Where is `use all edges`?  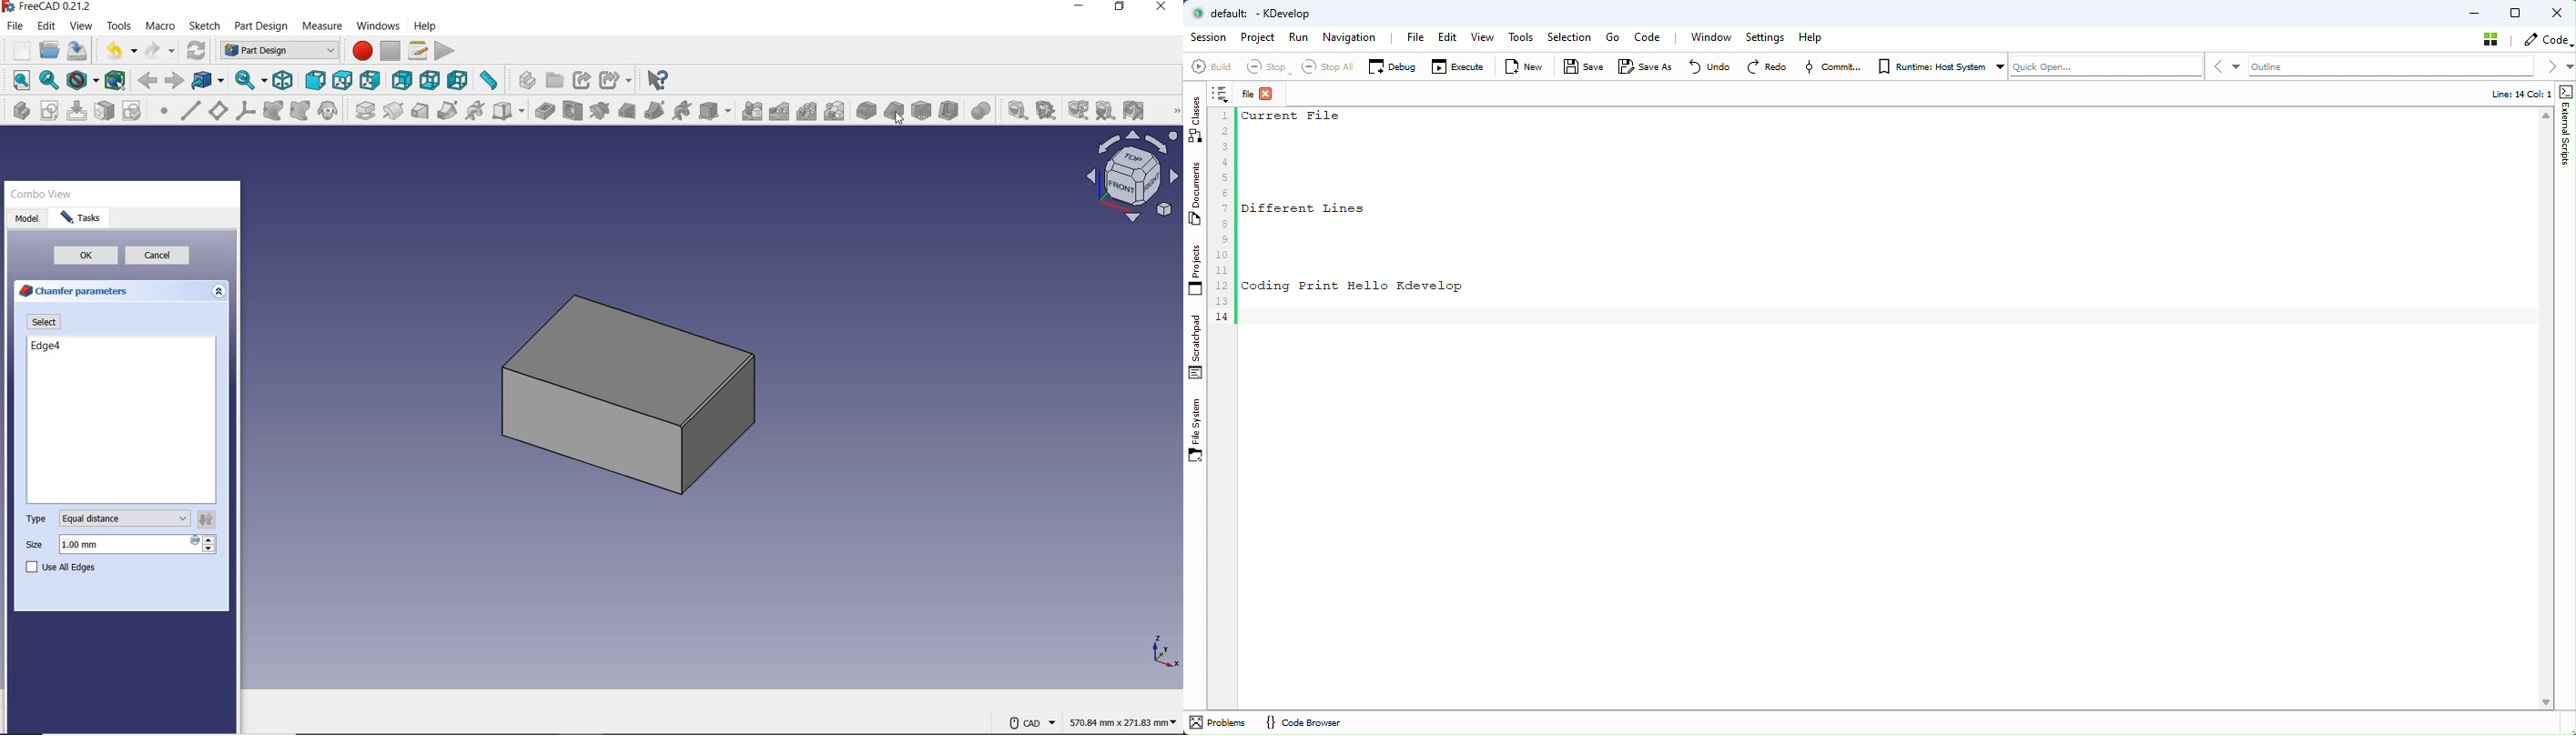
use all edges is located at coordinates (64, 568).